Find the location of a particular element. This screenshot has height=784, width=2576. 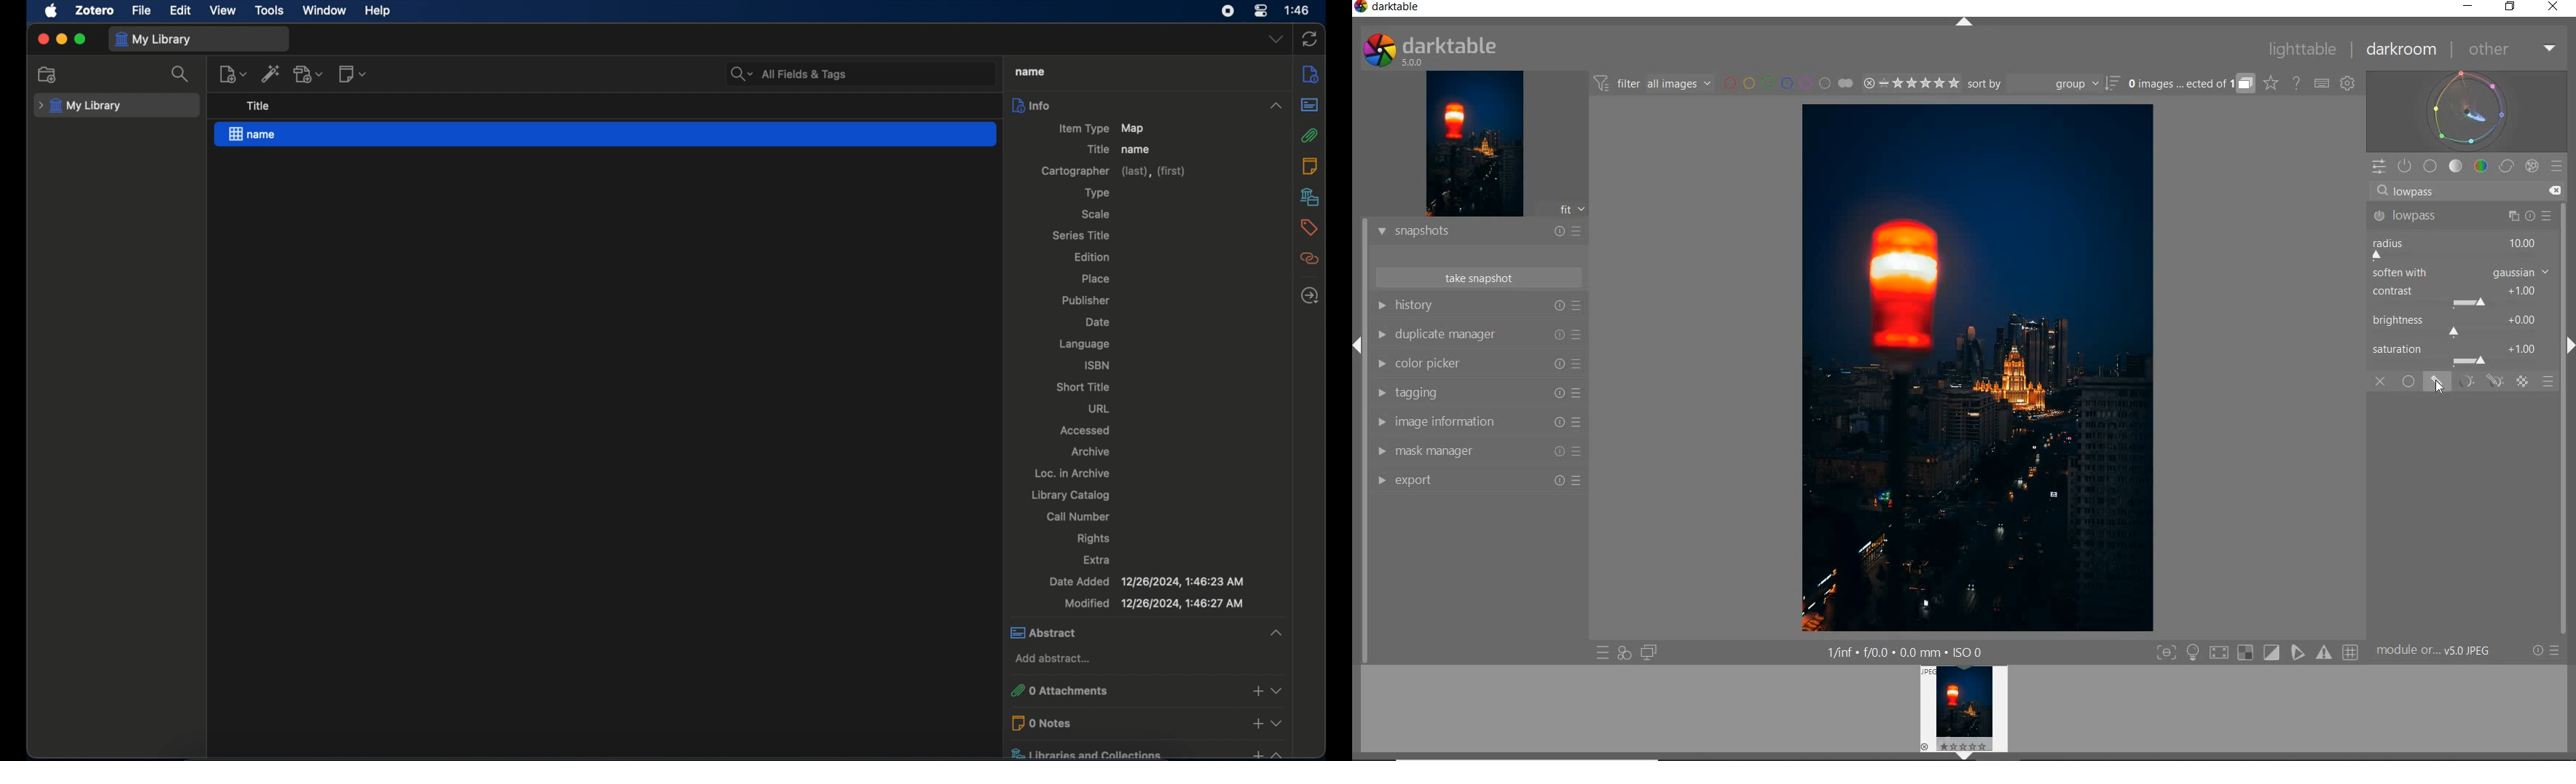

EXPAND/COLLAPSE is located at coordinates (1966, 24).